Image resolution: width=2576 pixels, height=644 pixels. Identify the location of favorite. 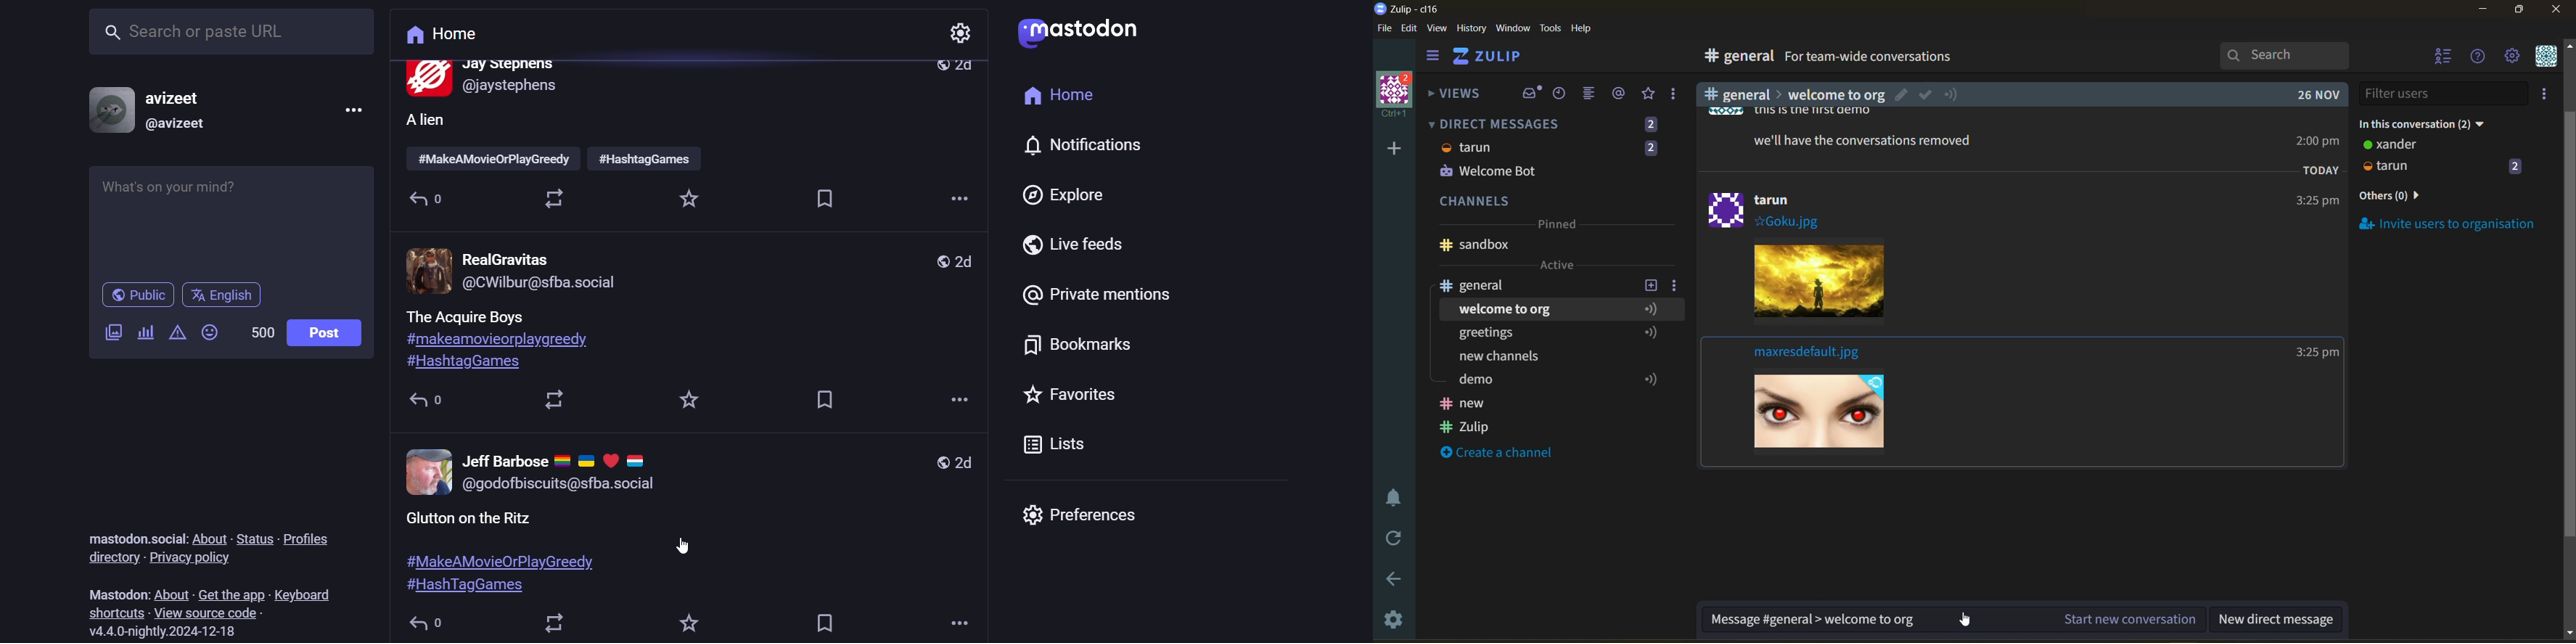
(684, 401).